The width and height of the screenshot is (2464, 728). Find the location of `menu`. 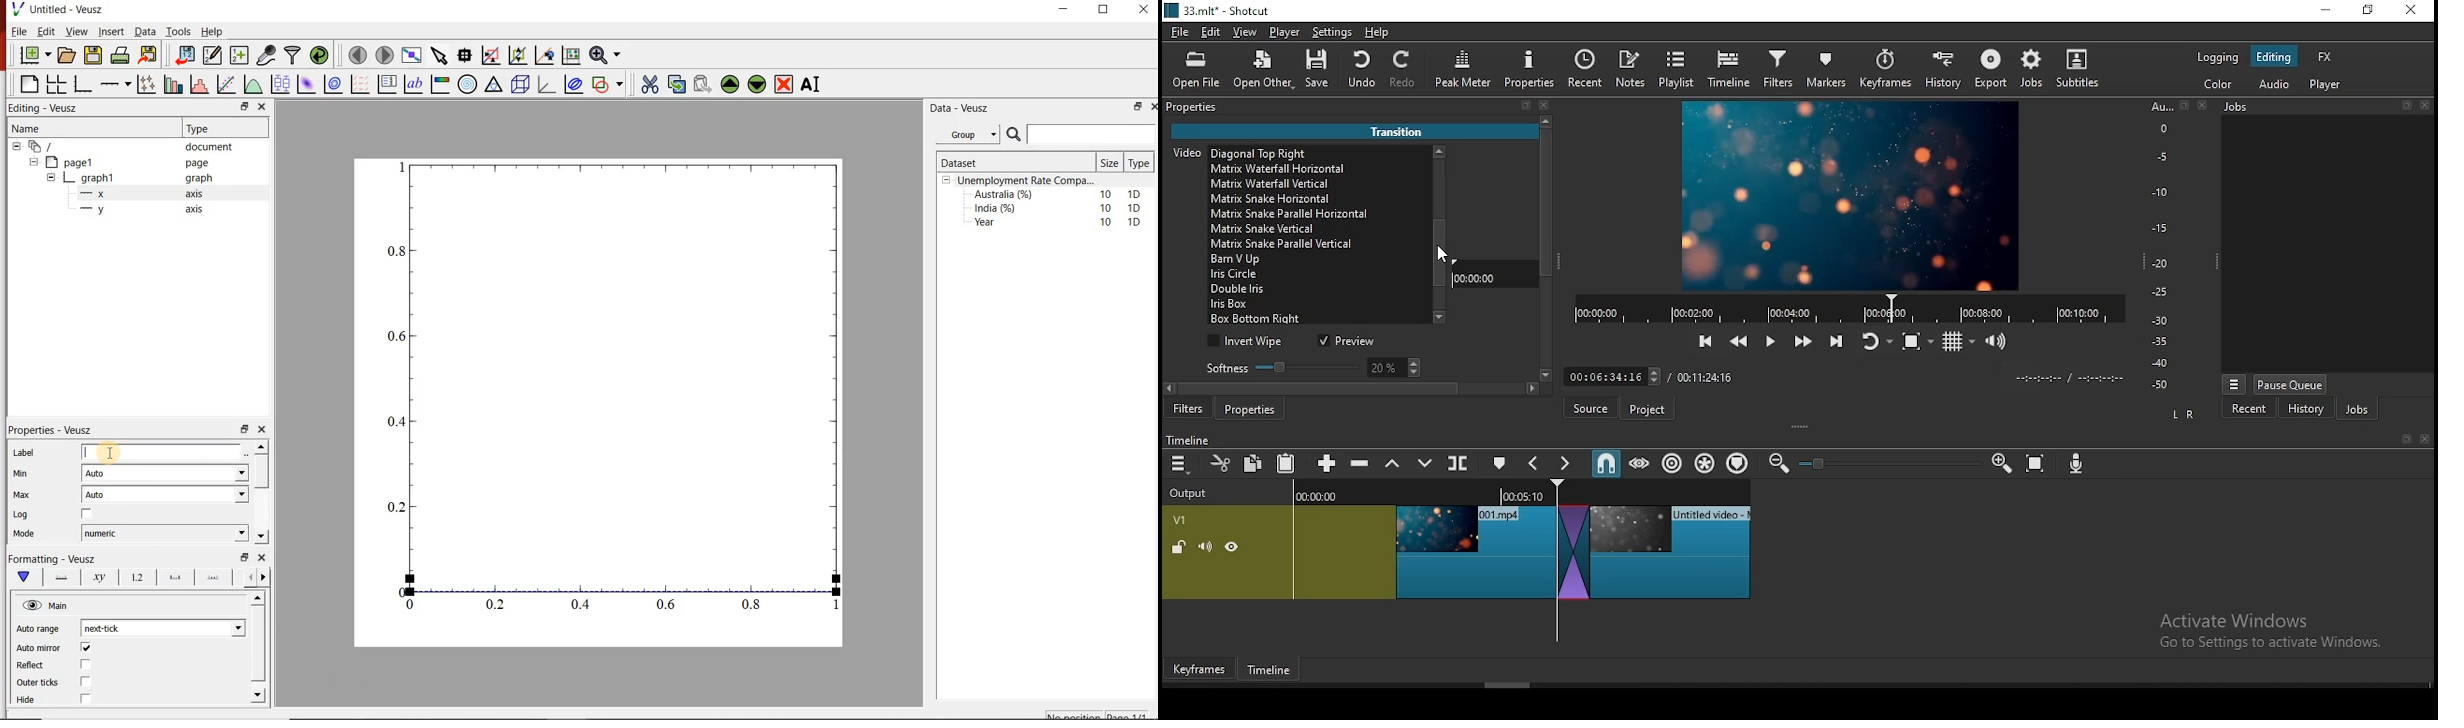

menu is located at coordinates (1179, 464).